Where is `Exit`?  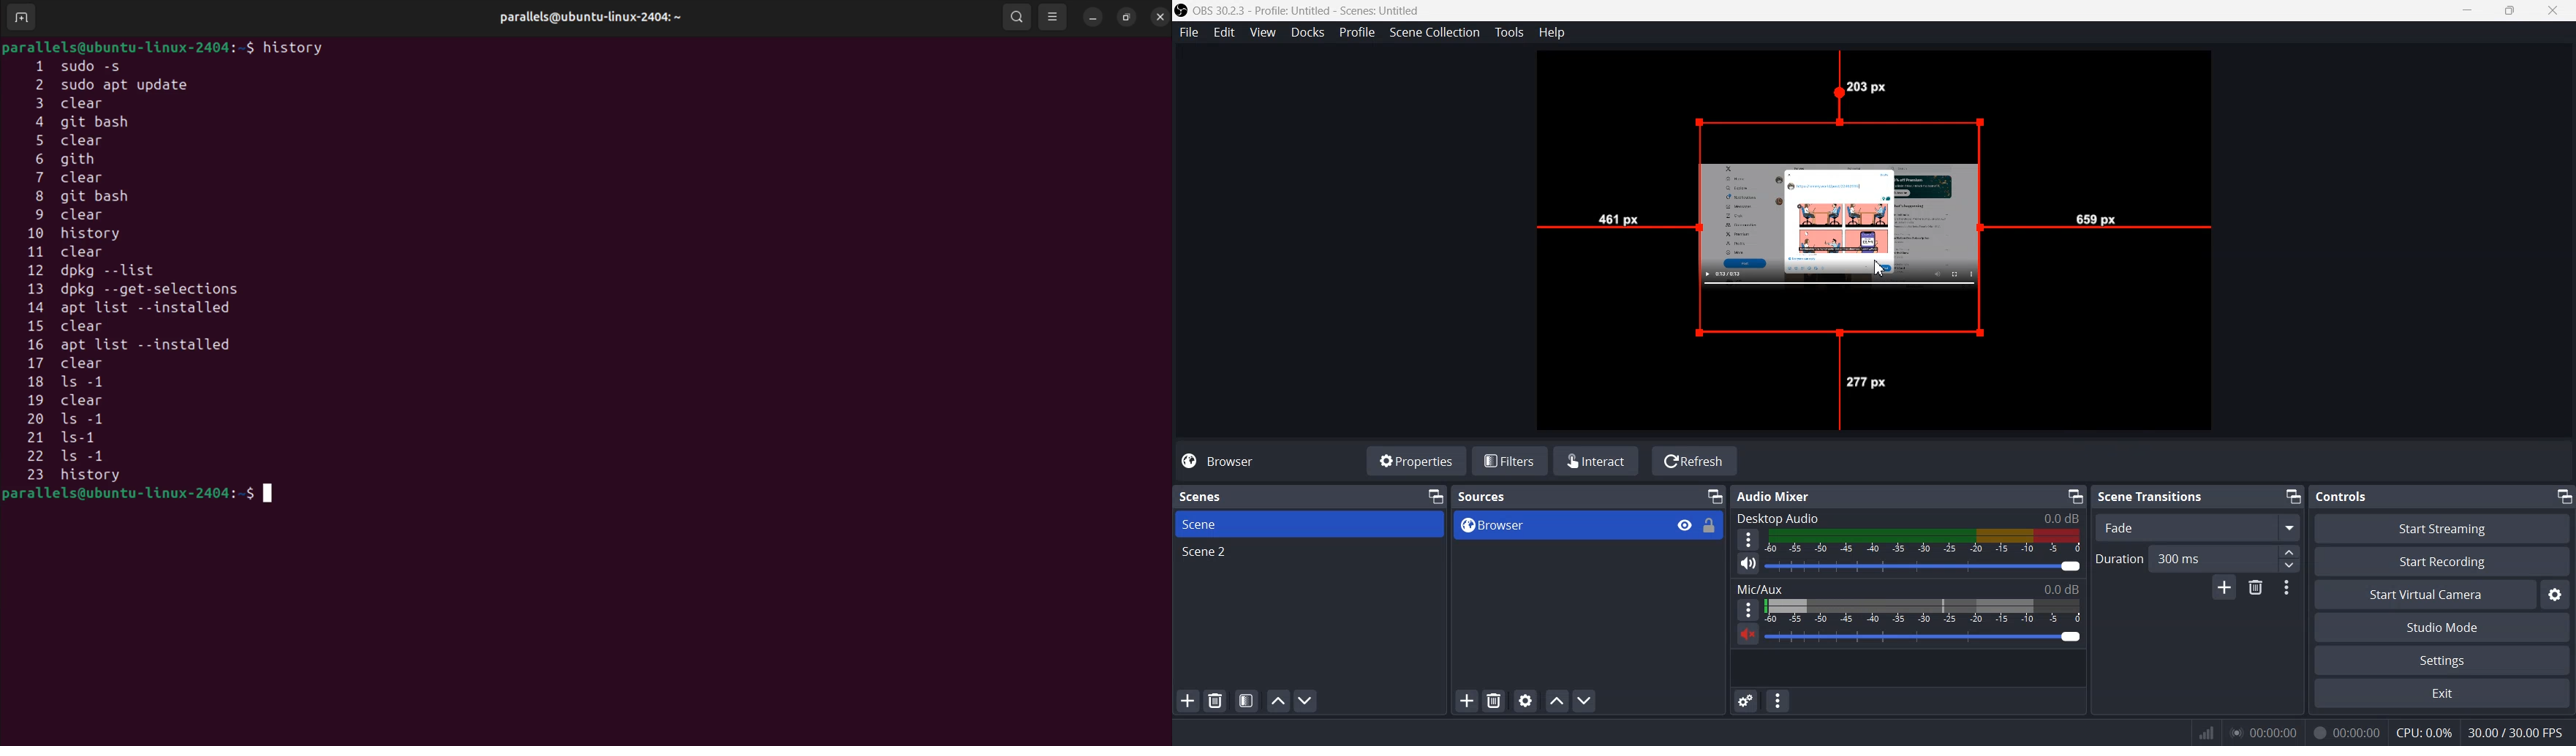
Exit is located at coordinates (2444, 693).